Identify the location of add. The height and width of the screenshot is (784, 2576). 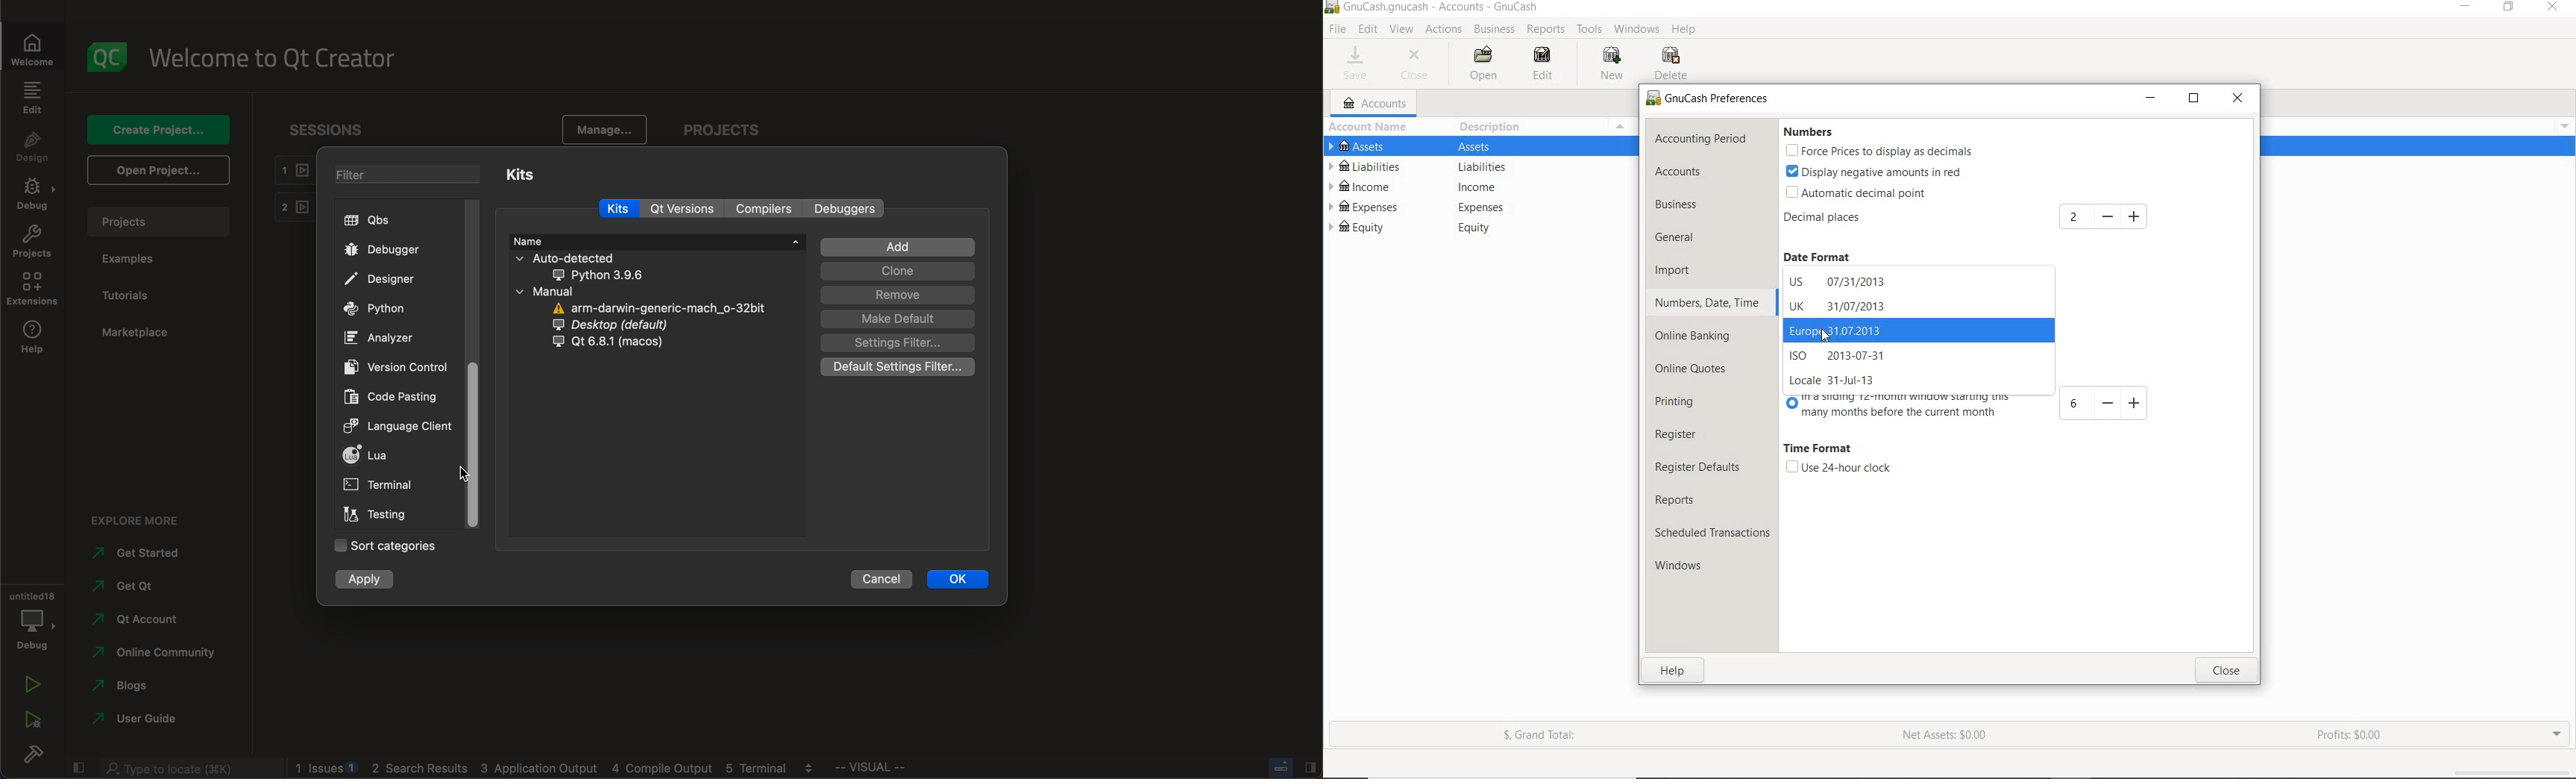
(897, 248).